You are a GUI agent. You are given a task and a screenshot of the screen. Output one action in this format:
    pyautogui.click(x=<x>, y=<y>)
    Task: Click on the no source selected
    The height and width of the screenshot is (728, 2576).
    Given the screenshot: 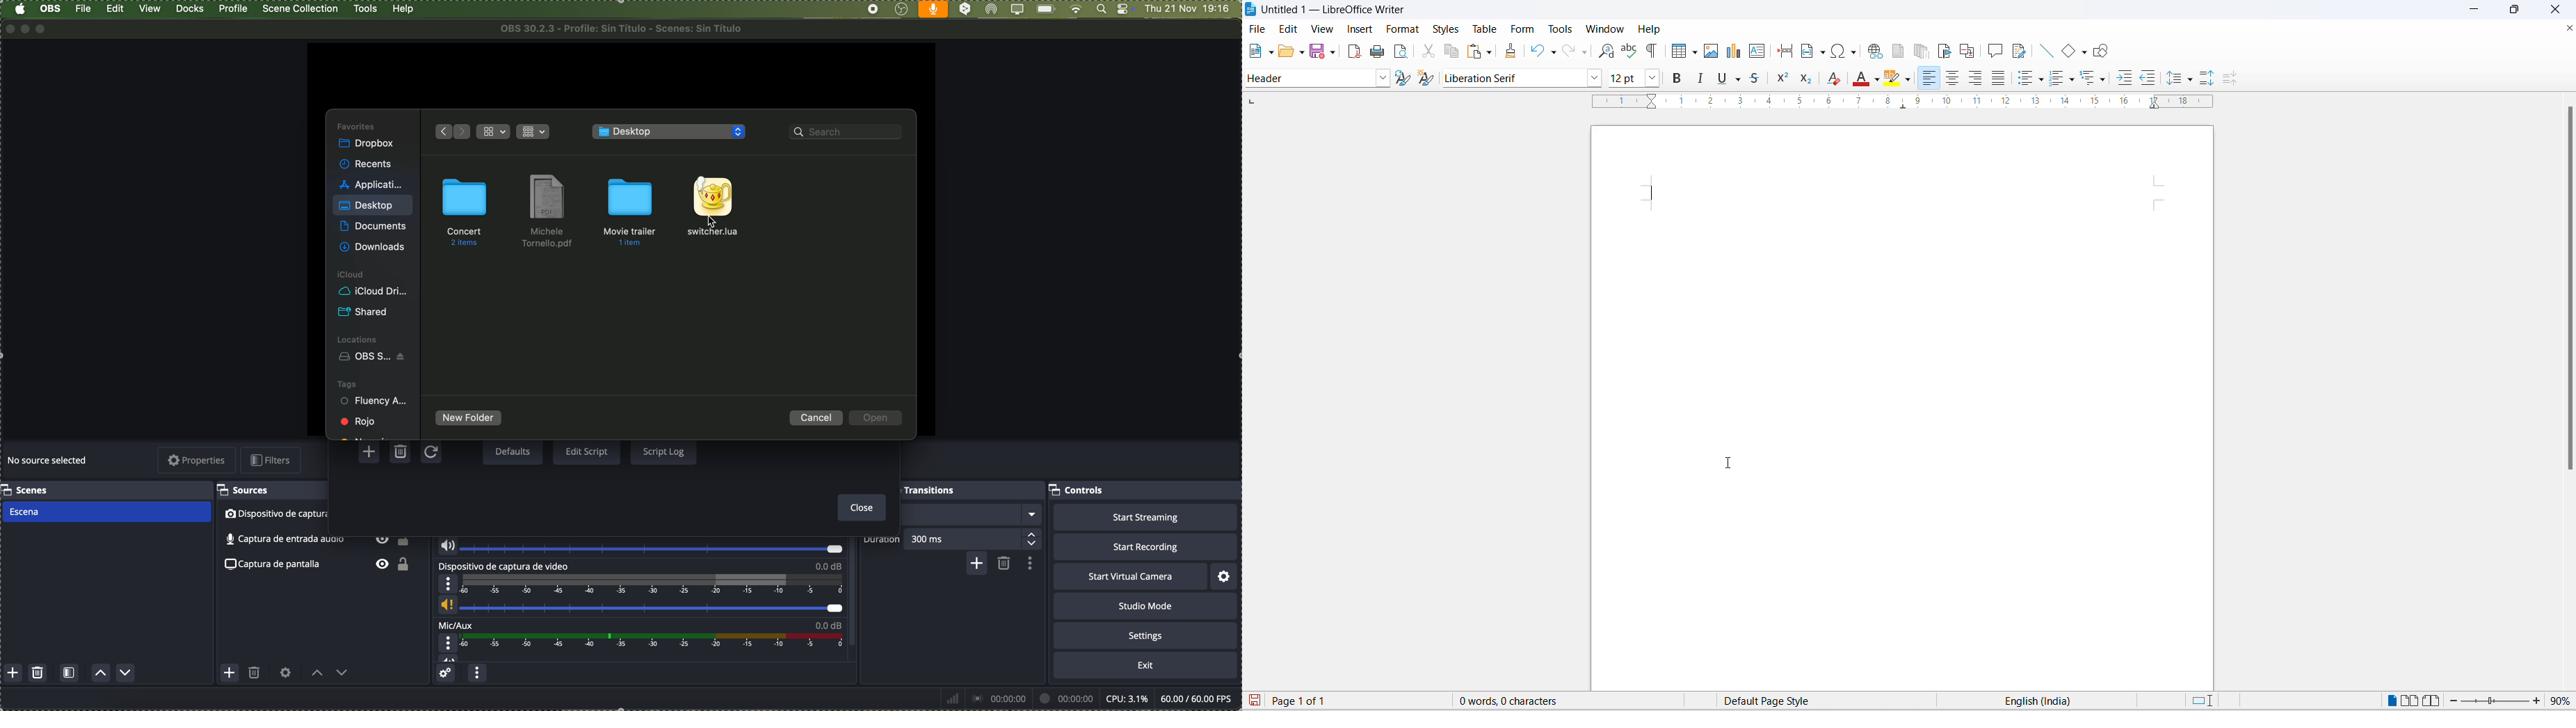 What is the action you would take?
    pyautogui.click(x=49, y=462)
    